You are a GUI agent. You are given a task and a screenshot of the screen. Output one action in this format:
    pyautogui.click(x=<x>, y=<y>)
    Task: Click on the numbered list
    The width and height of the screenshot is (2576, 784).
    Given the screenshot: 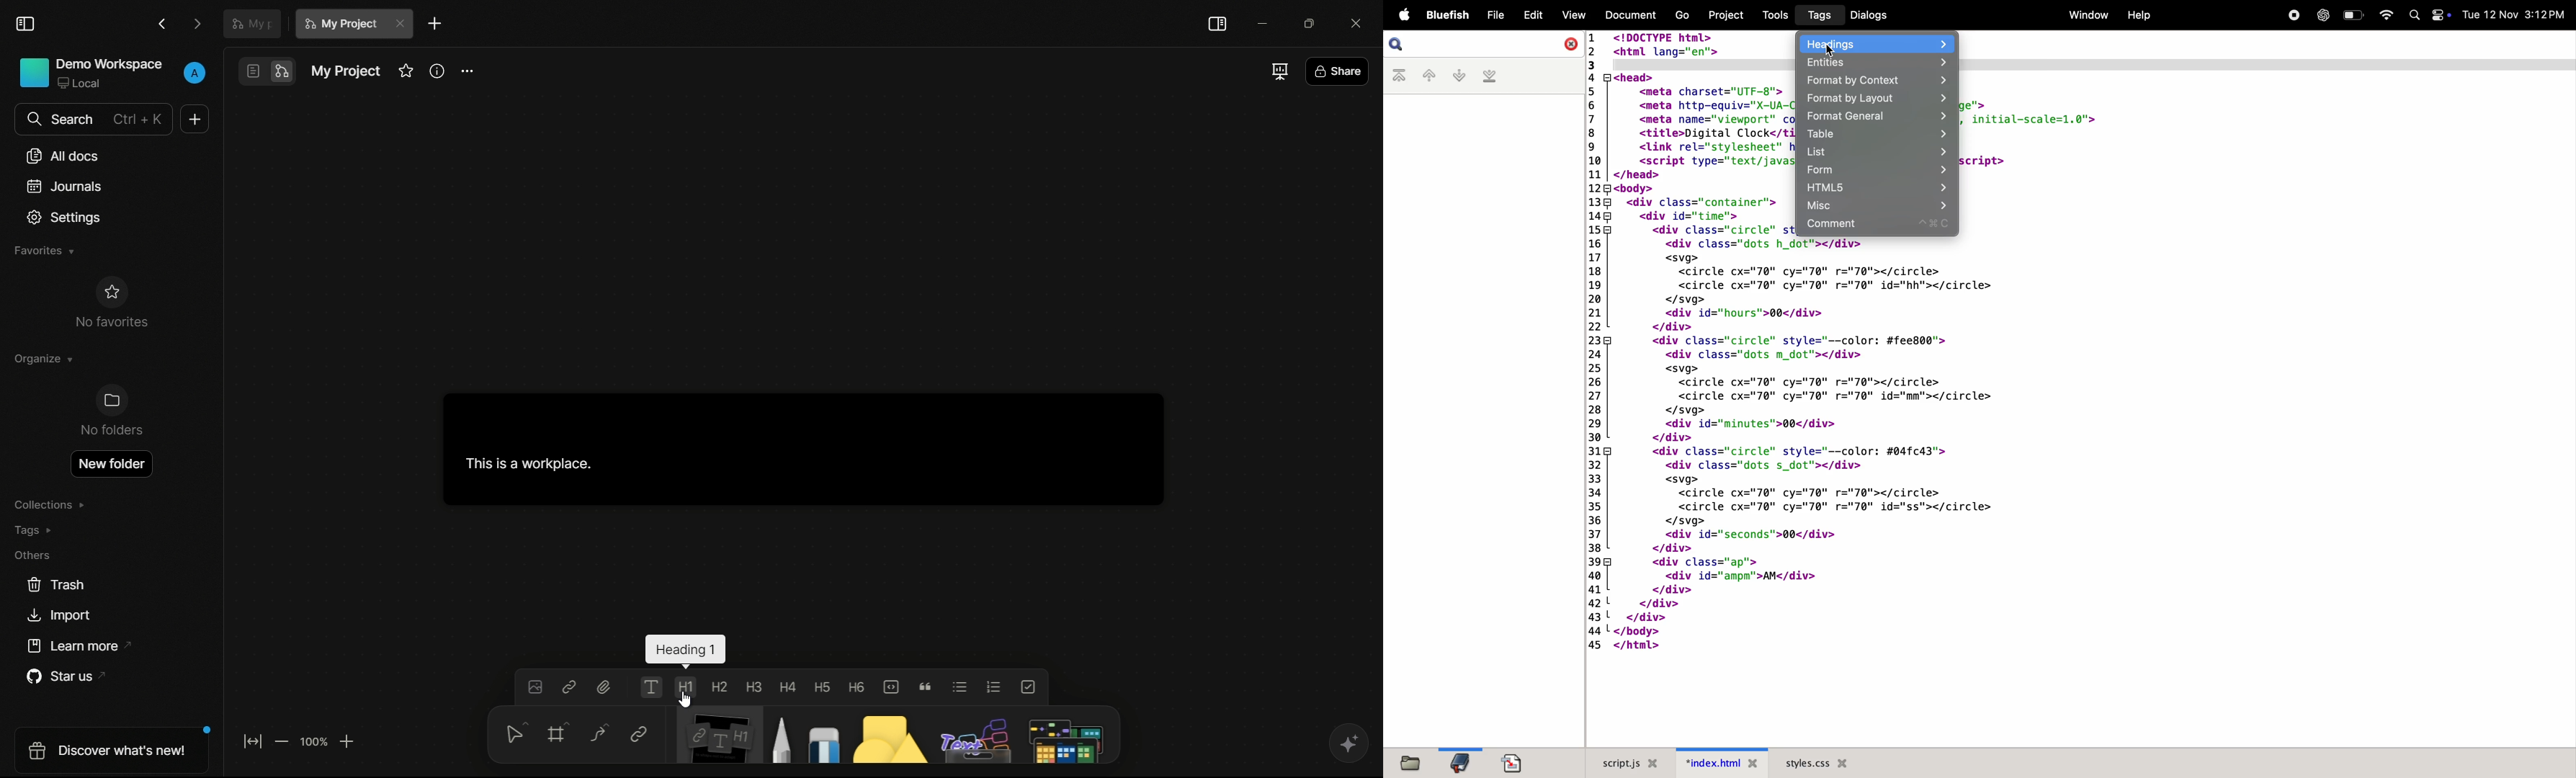 What is the action you would take?
    pyautogui.click(x=994, y=687)
    